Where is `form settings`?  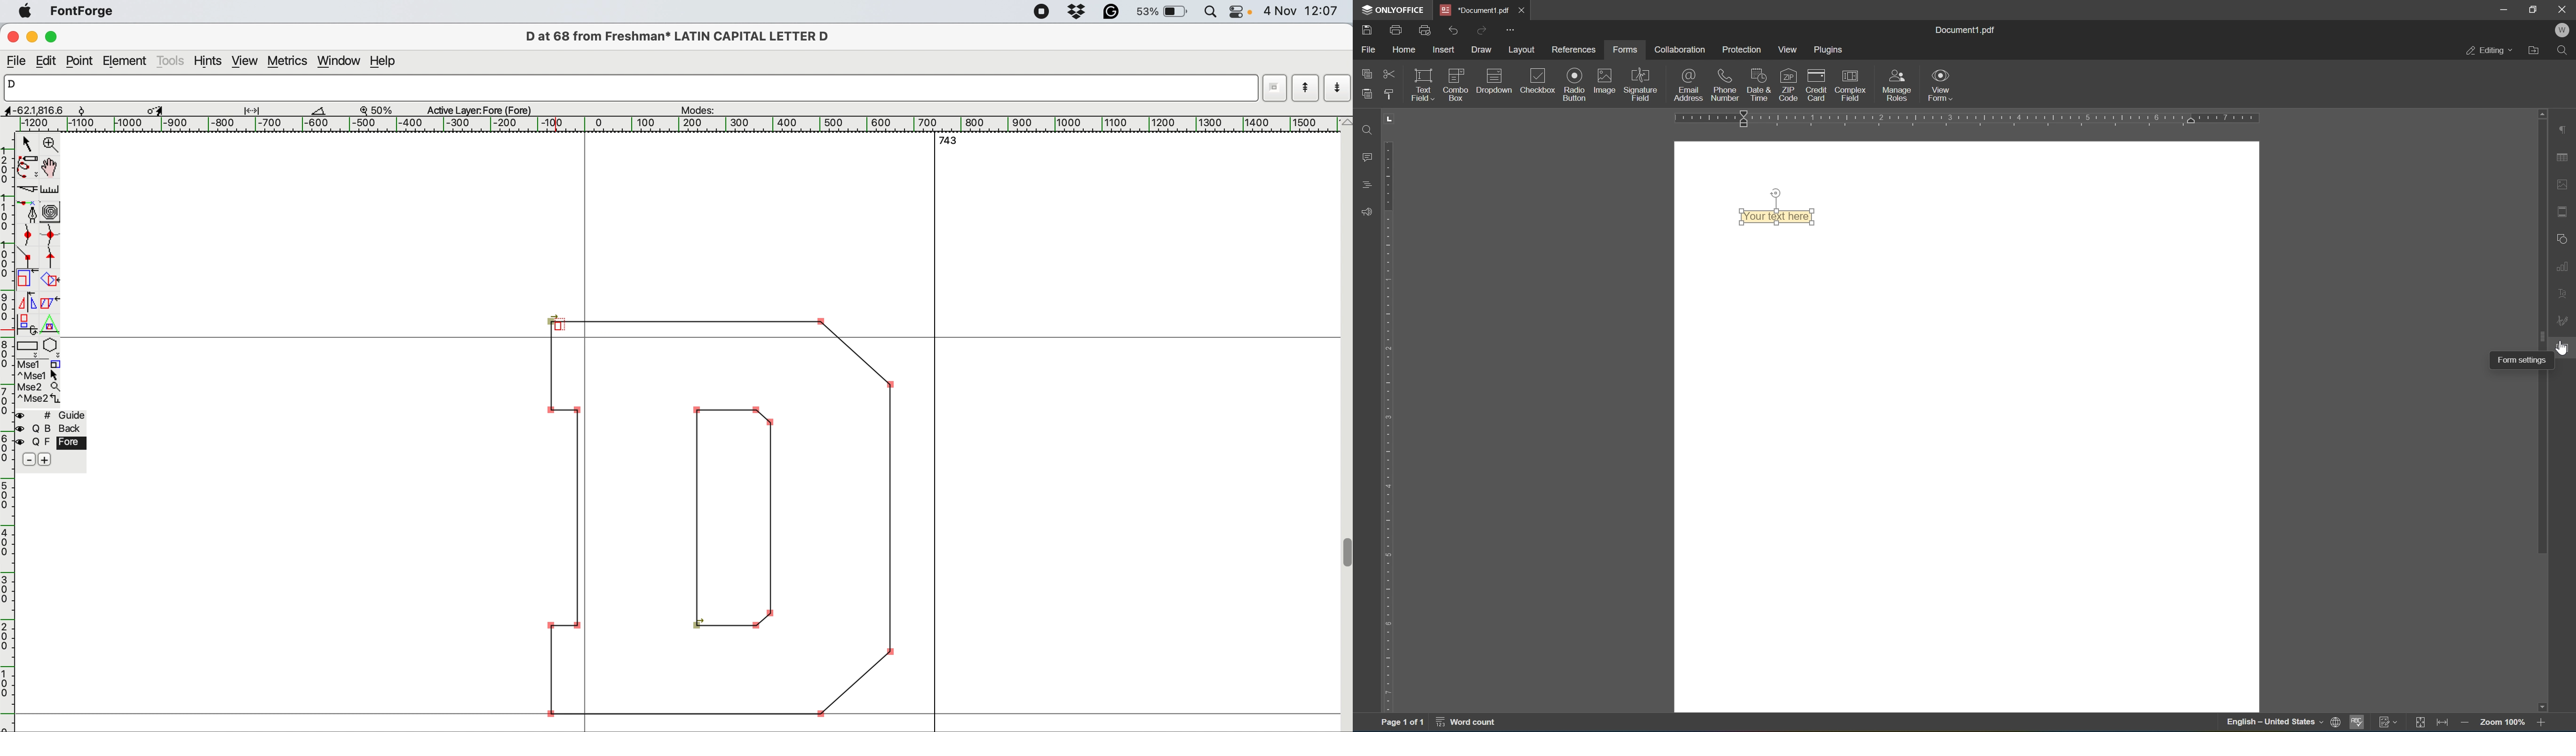
form settings is located at coordinates (2521, 359).